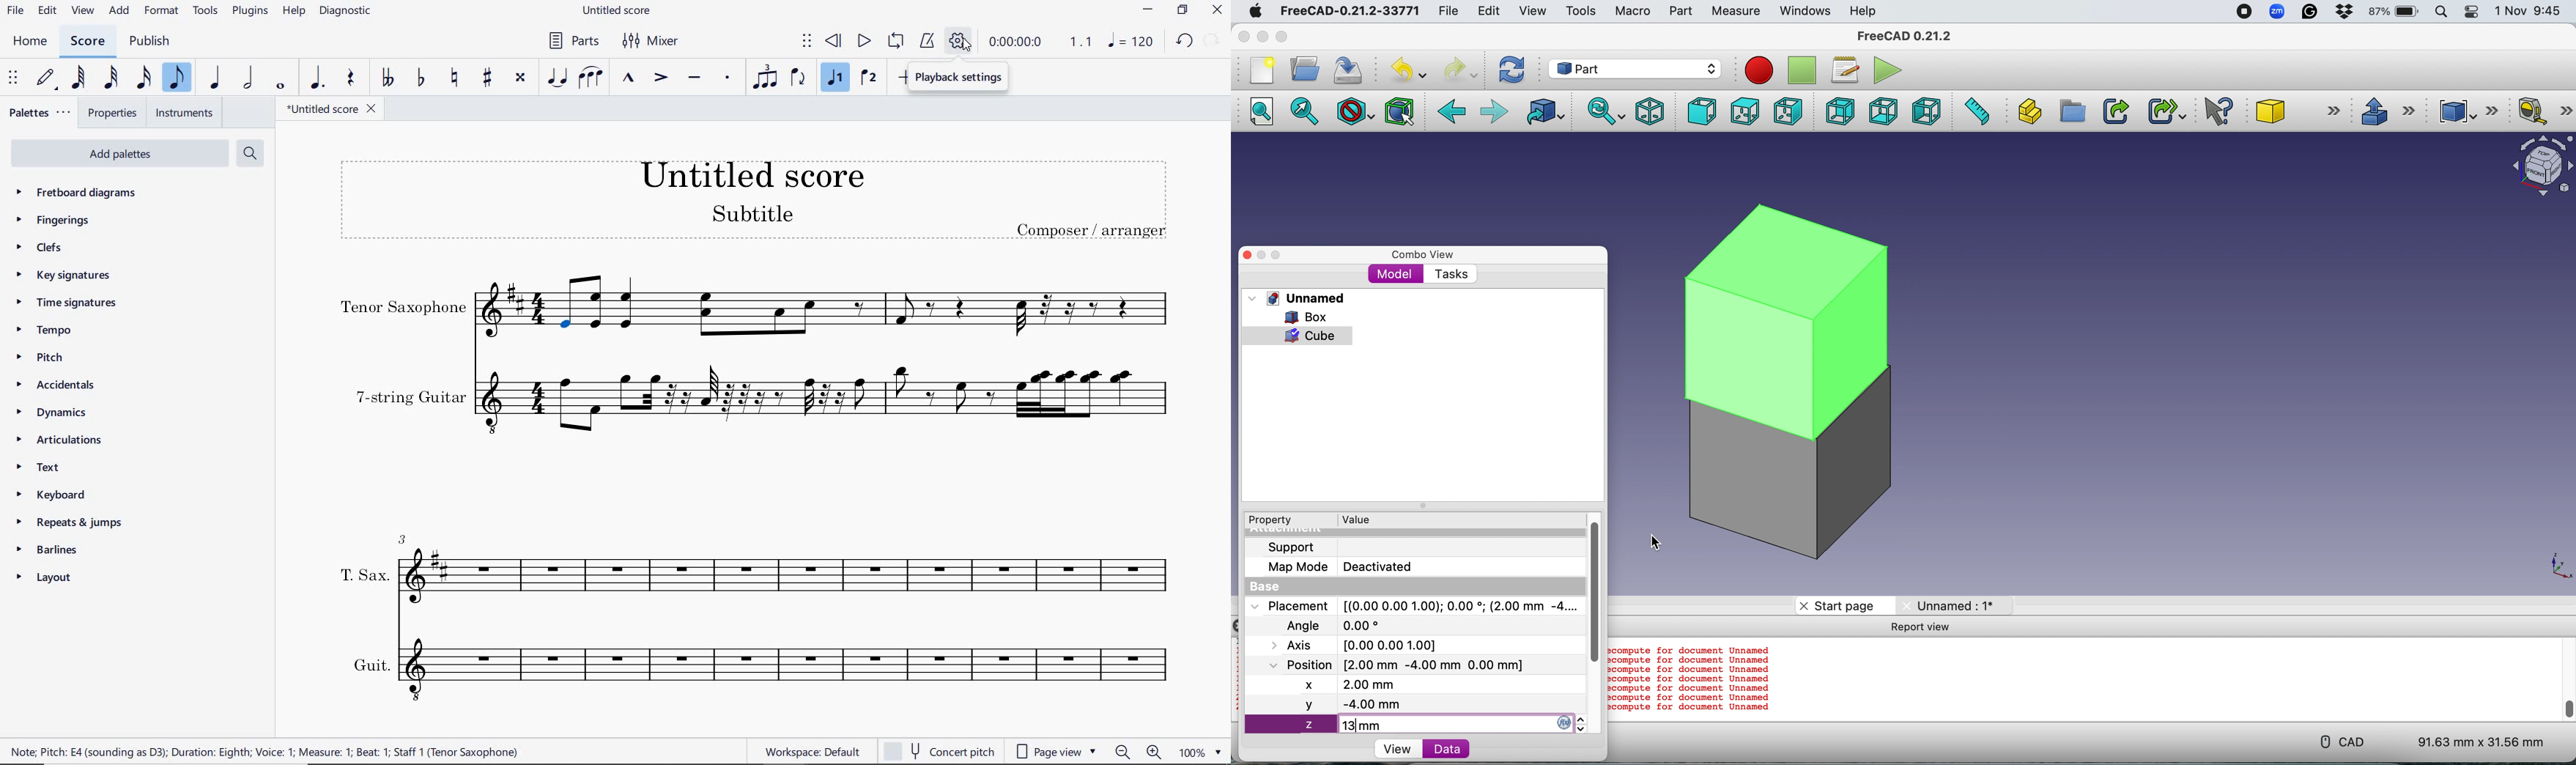  Describe the element at coordinates (1303, 336) in the screenshot. I see `cube selected` at that location.